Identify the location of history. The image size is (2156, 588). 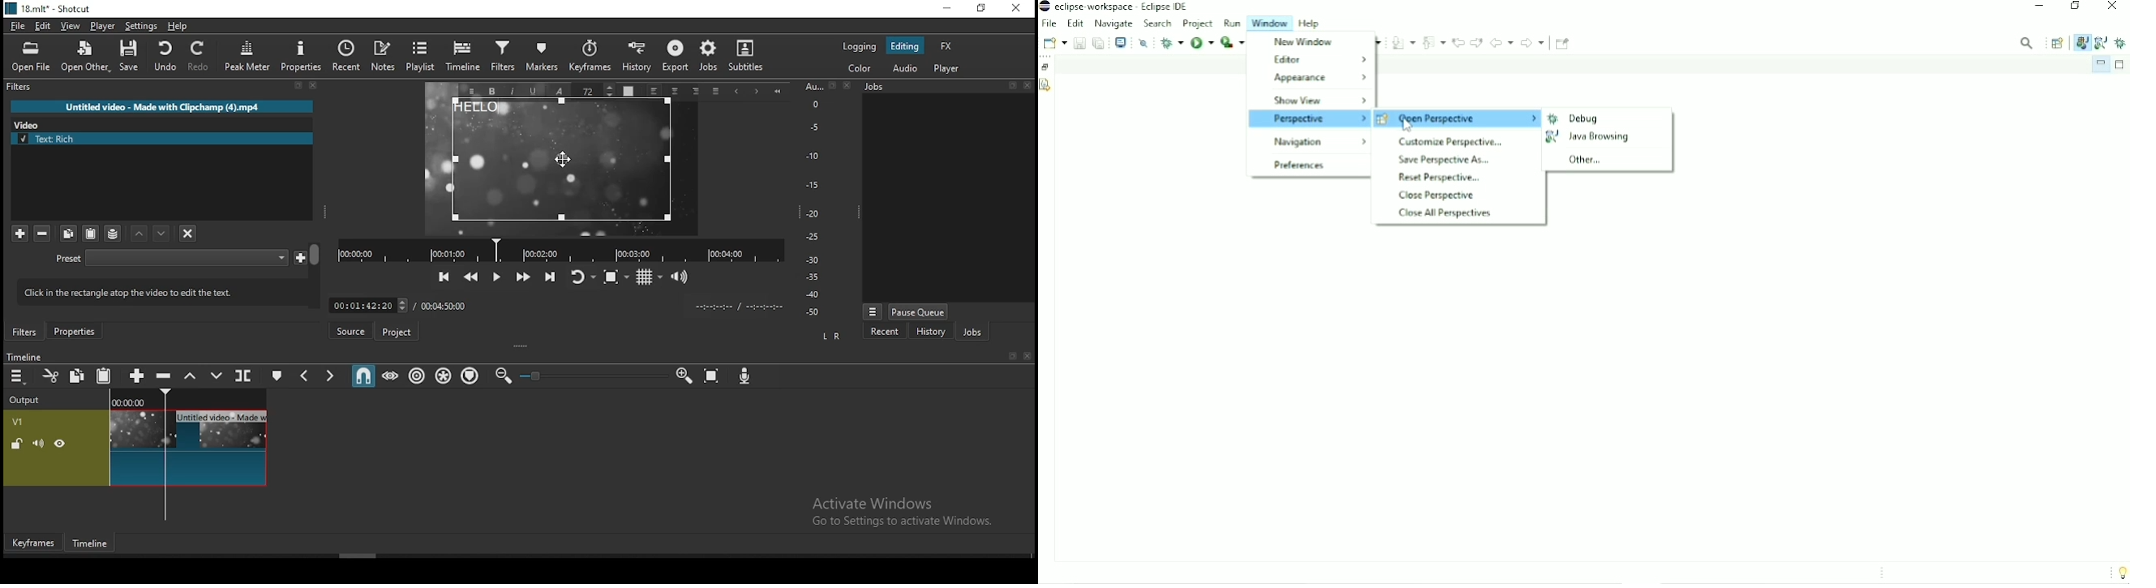
(930, 331).